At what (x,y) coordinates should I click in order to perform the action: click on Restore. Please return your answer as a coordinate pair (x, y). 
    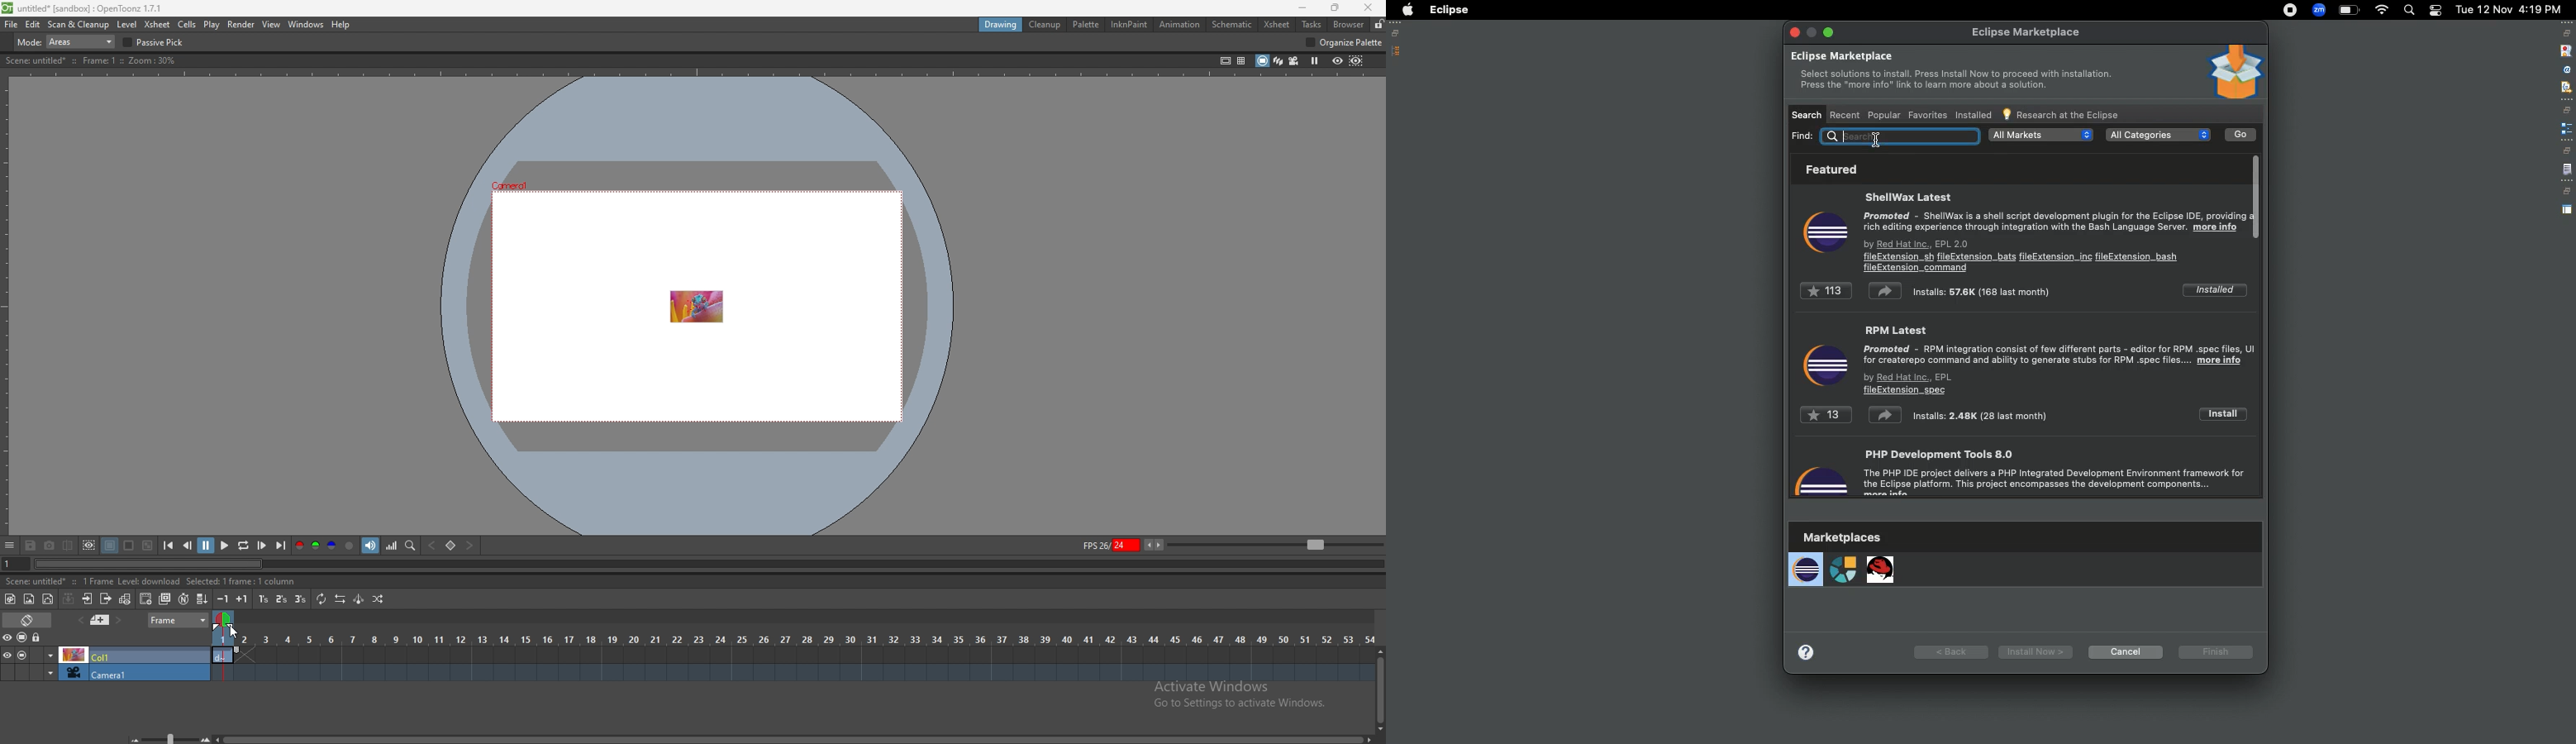
    Looking at the image, I should click on (1398, 33).